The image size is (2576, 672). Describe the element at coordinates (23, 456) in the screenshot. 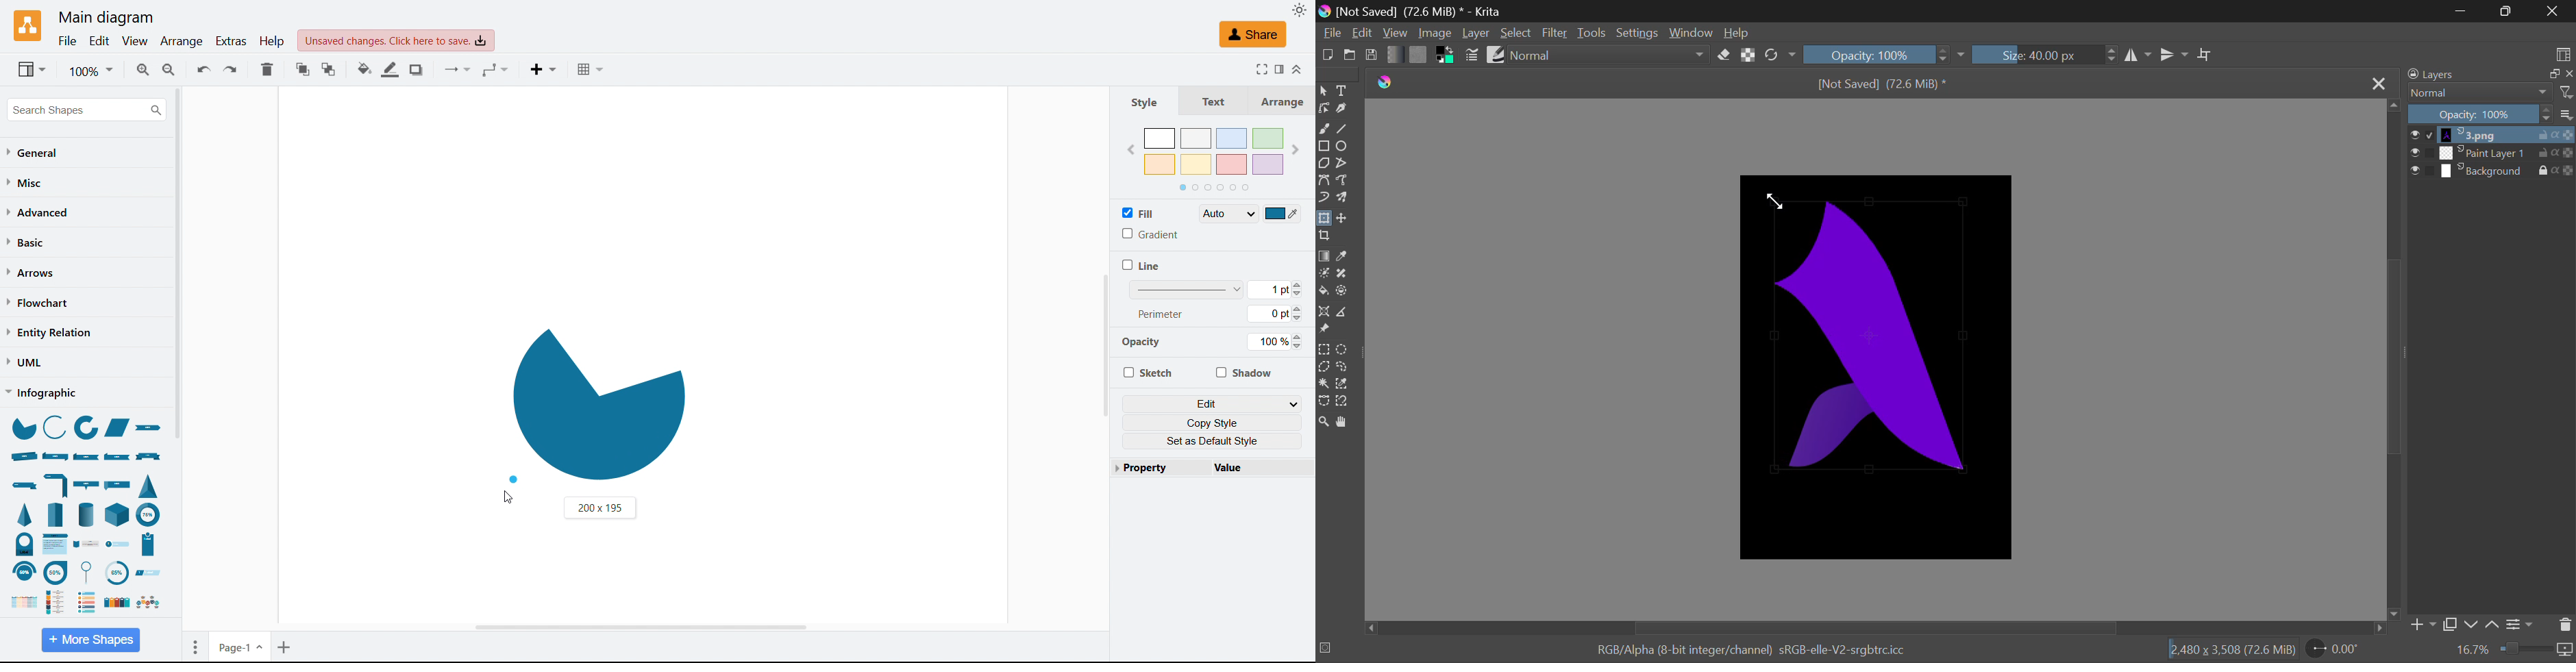

I see `ribbon  rolled` at that location.